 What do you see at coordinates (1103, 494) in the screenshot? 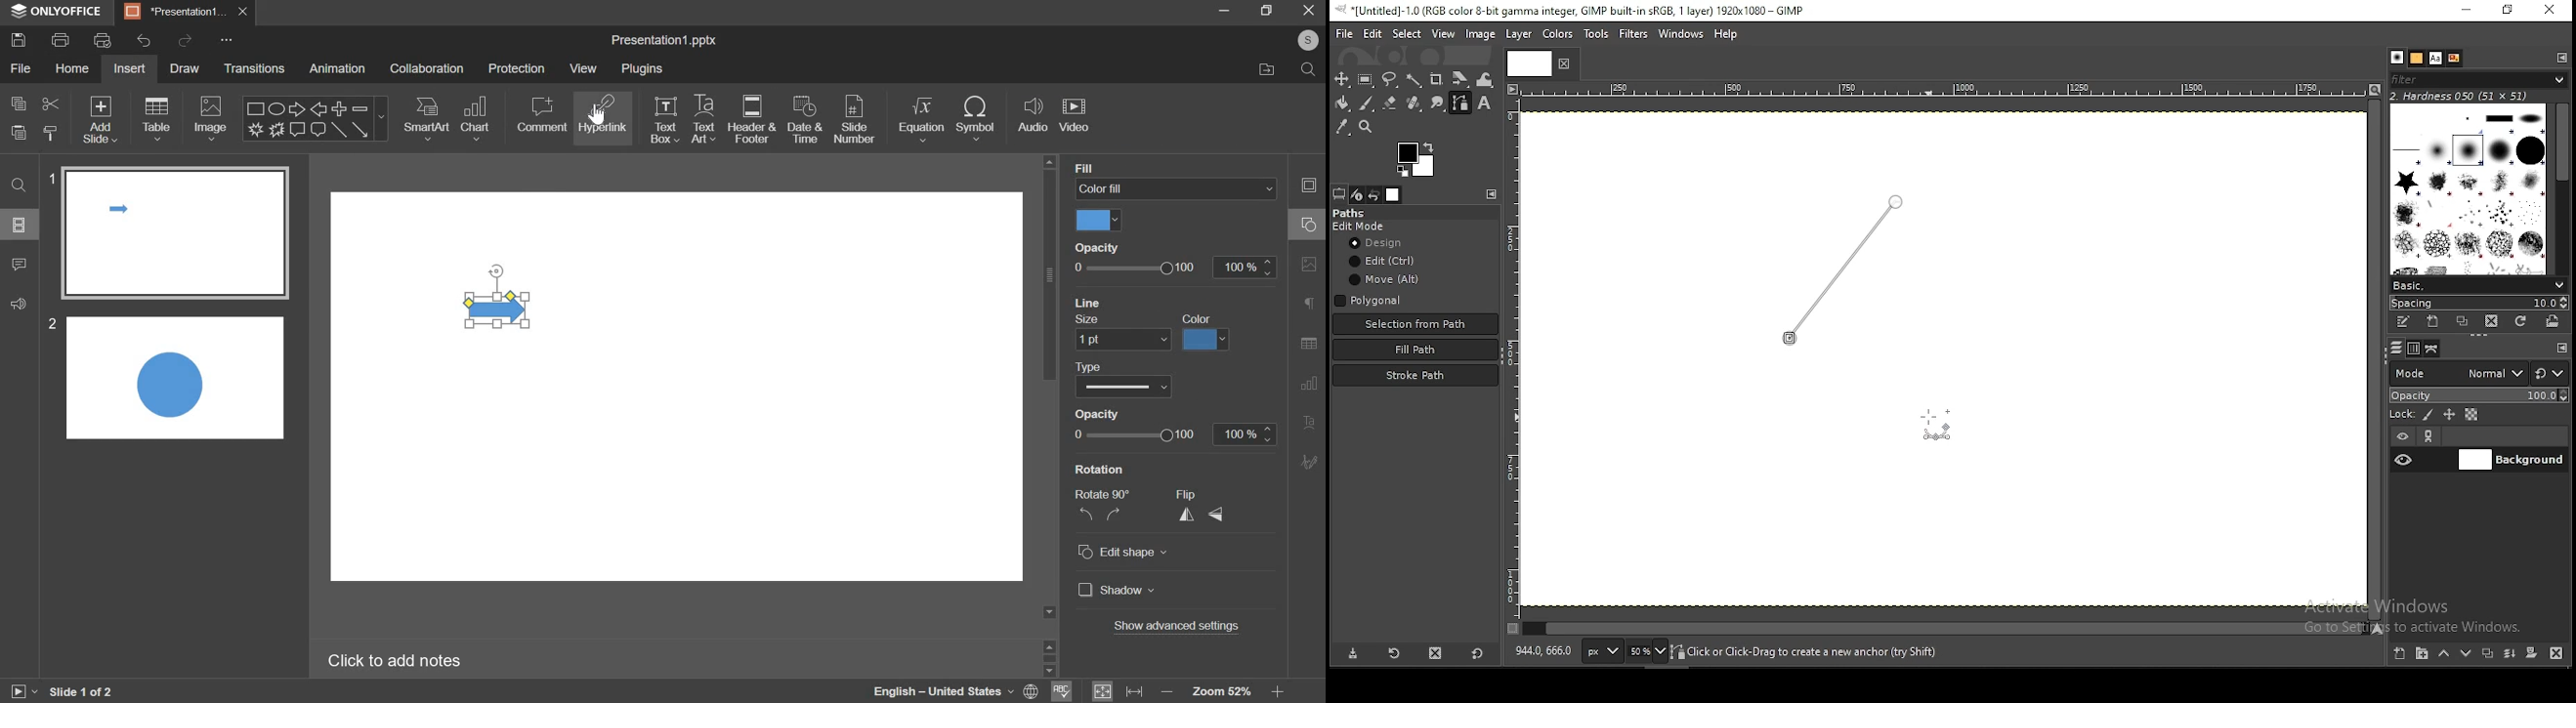
I see `rotate 90` at bounding box center [1103, 494].